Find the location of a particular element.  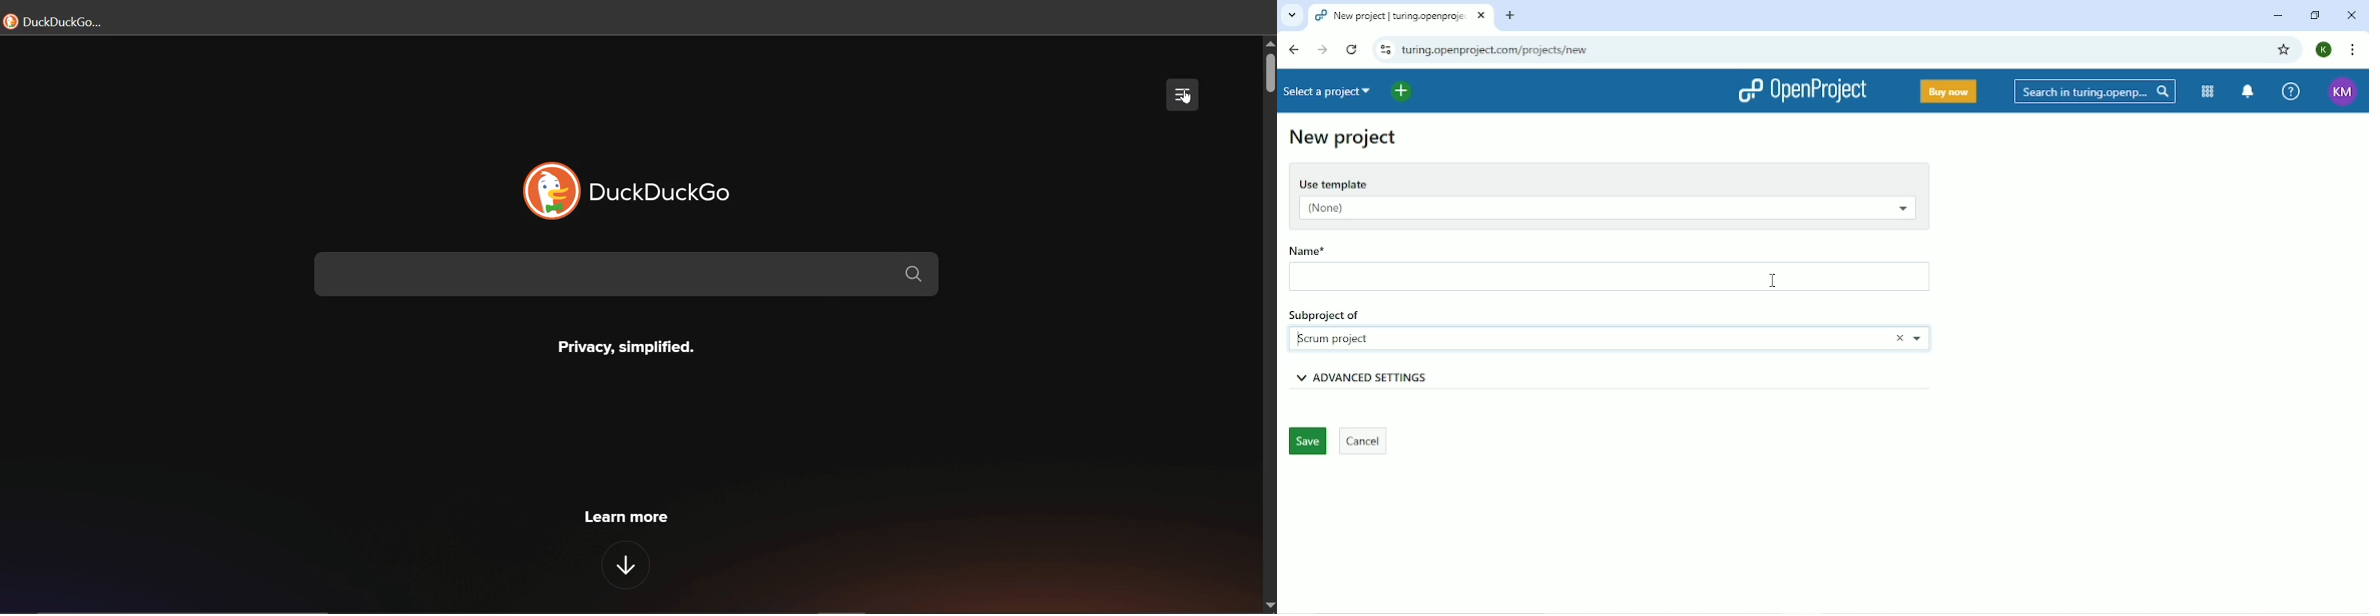

menu is located at coordinates (1178, 91).